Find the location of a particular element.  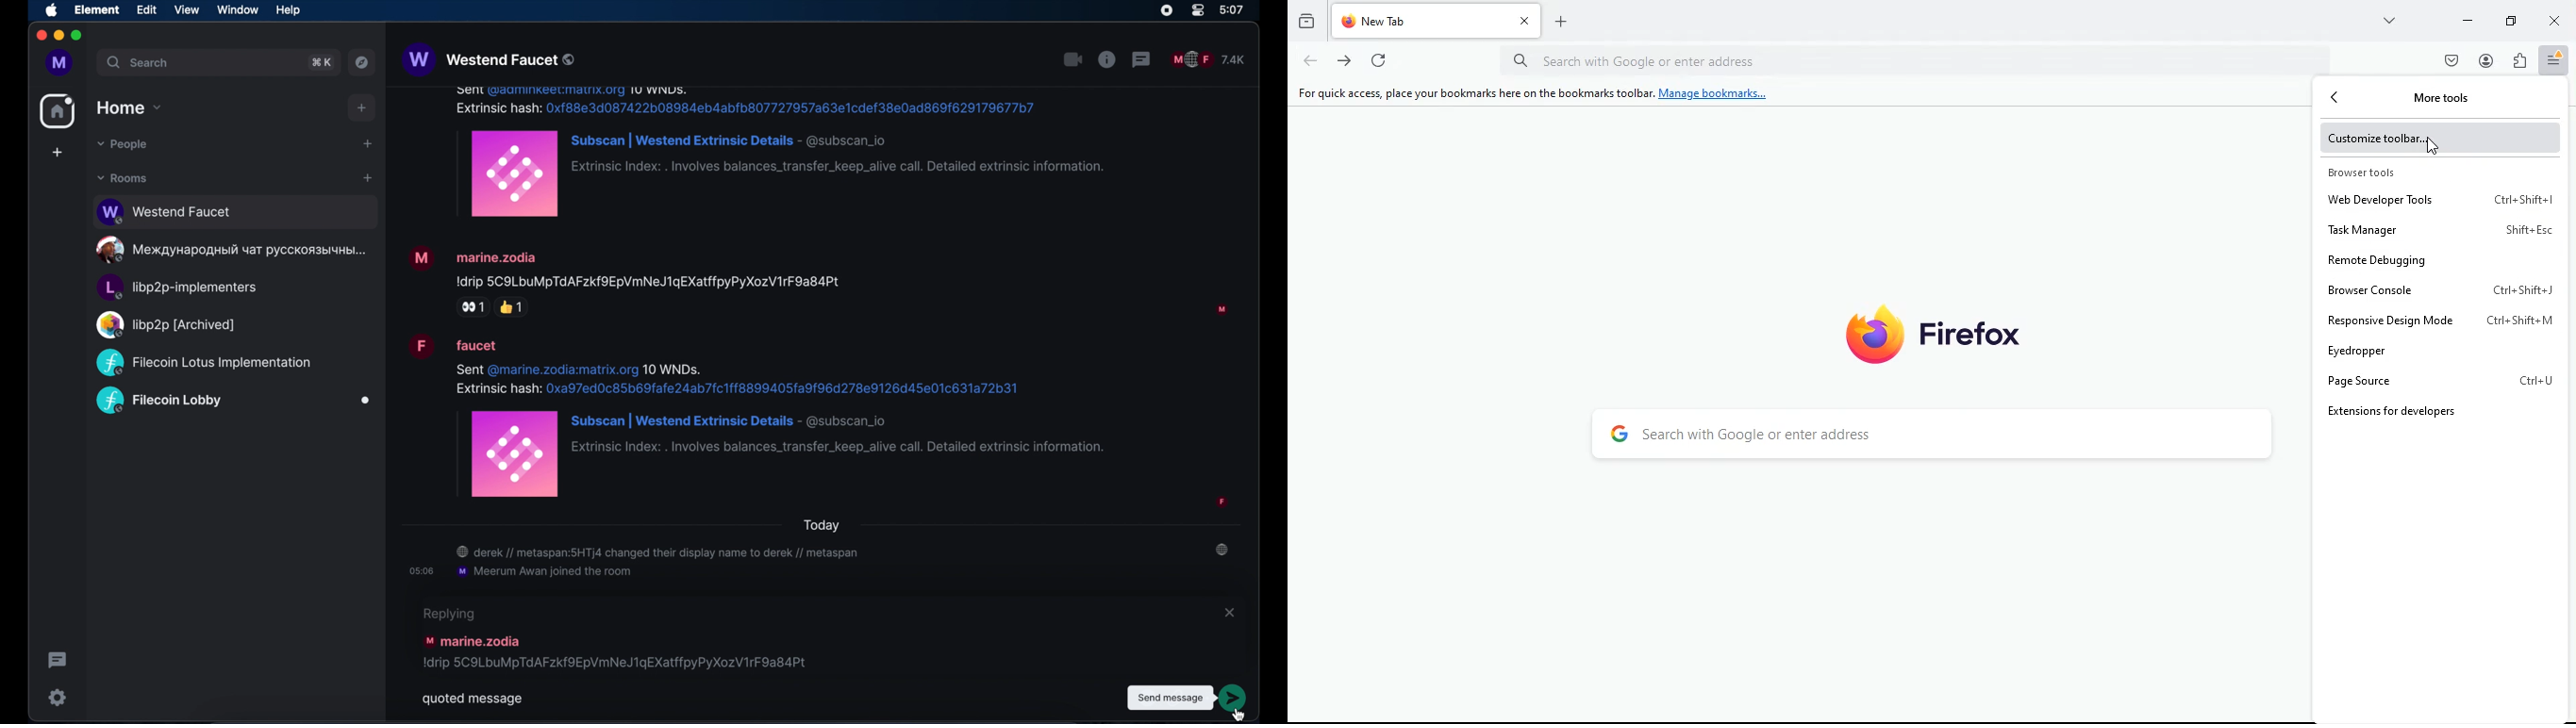

browser tools is located at coordinates (2439, 173).